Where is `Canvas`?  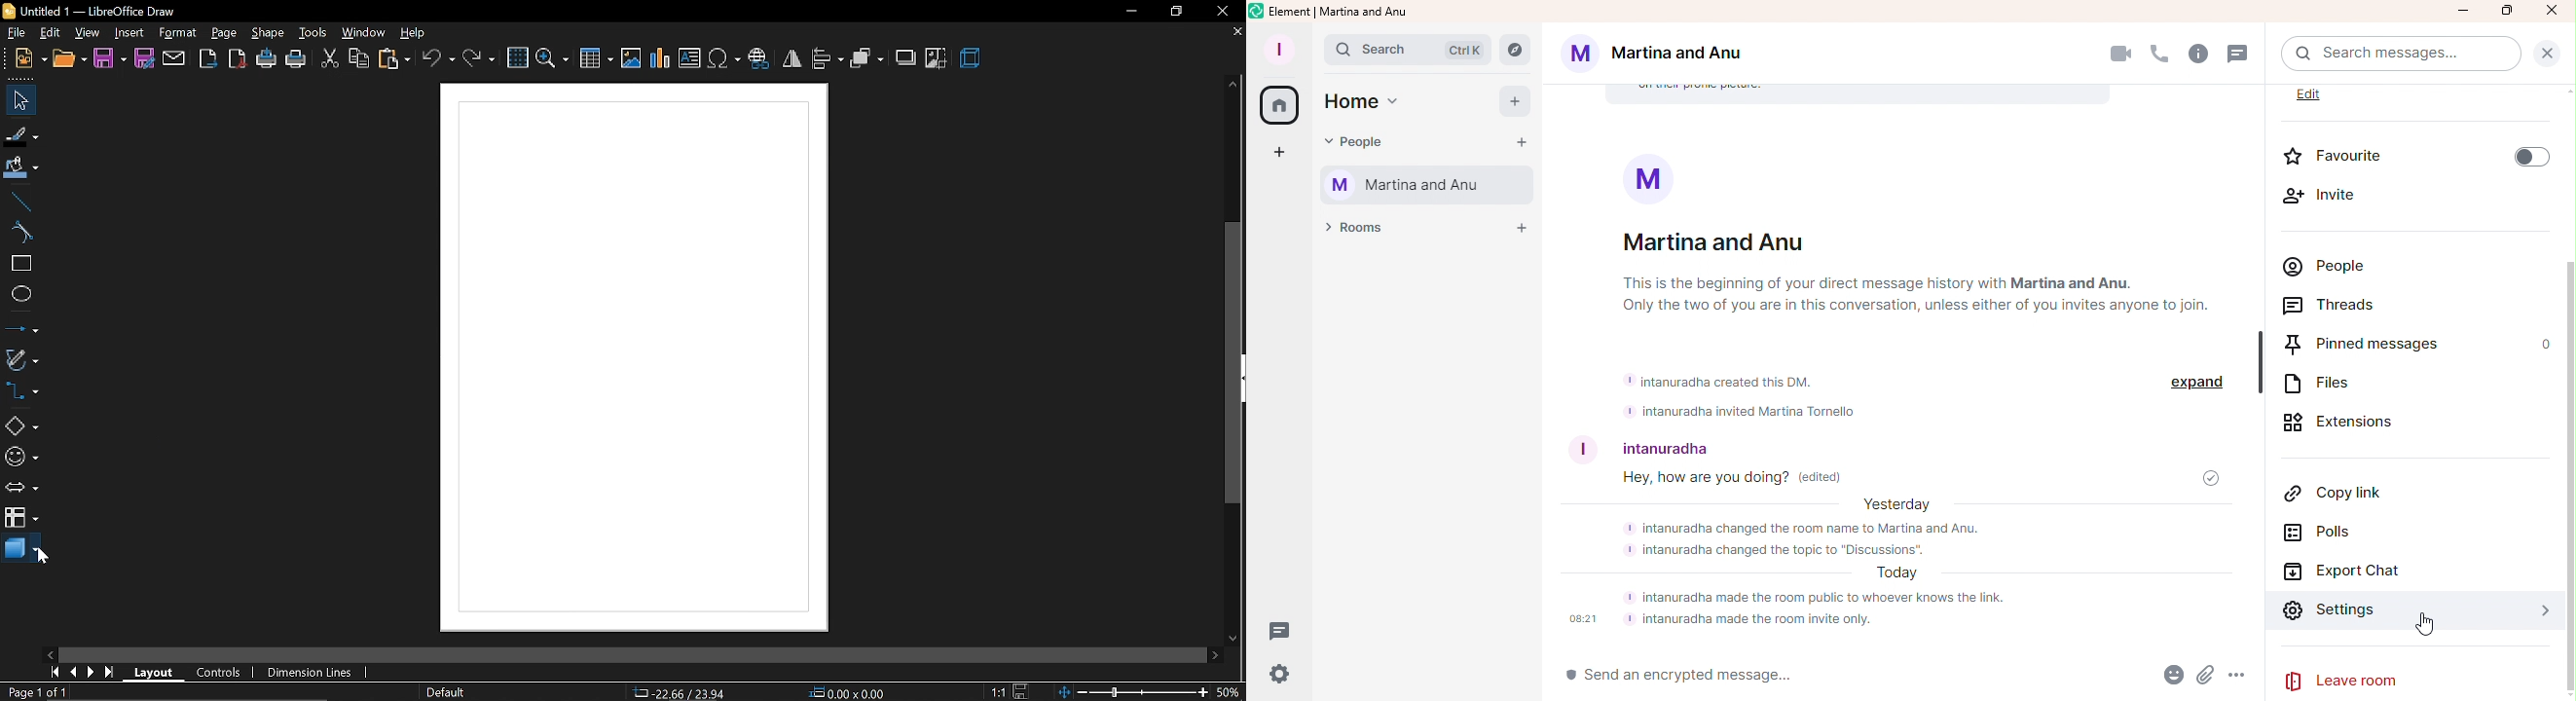 Canvas is located at coordinates (632, 359).